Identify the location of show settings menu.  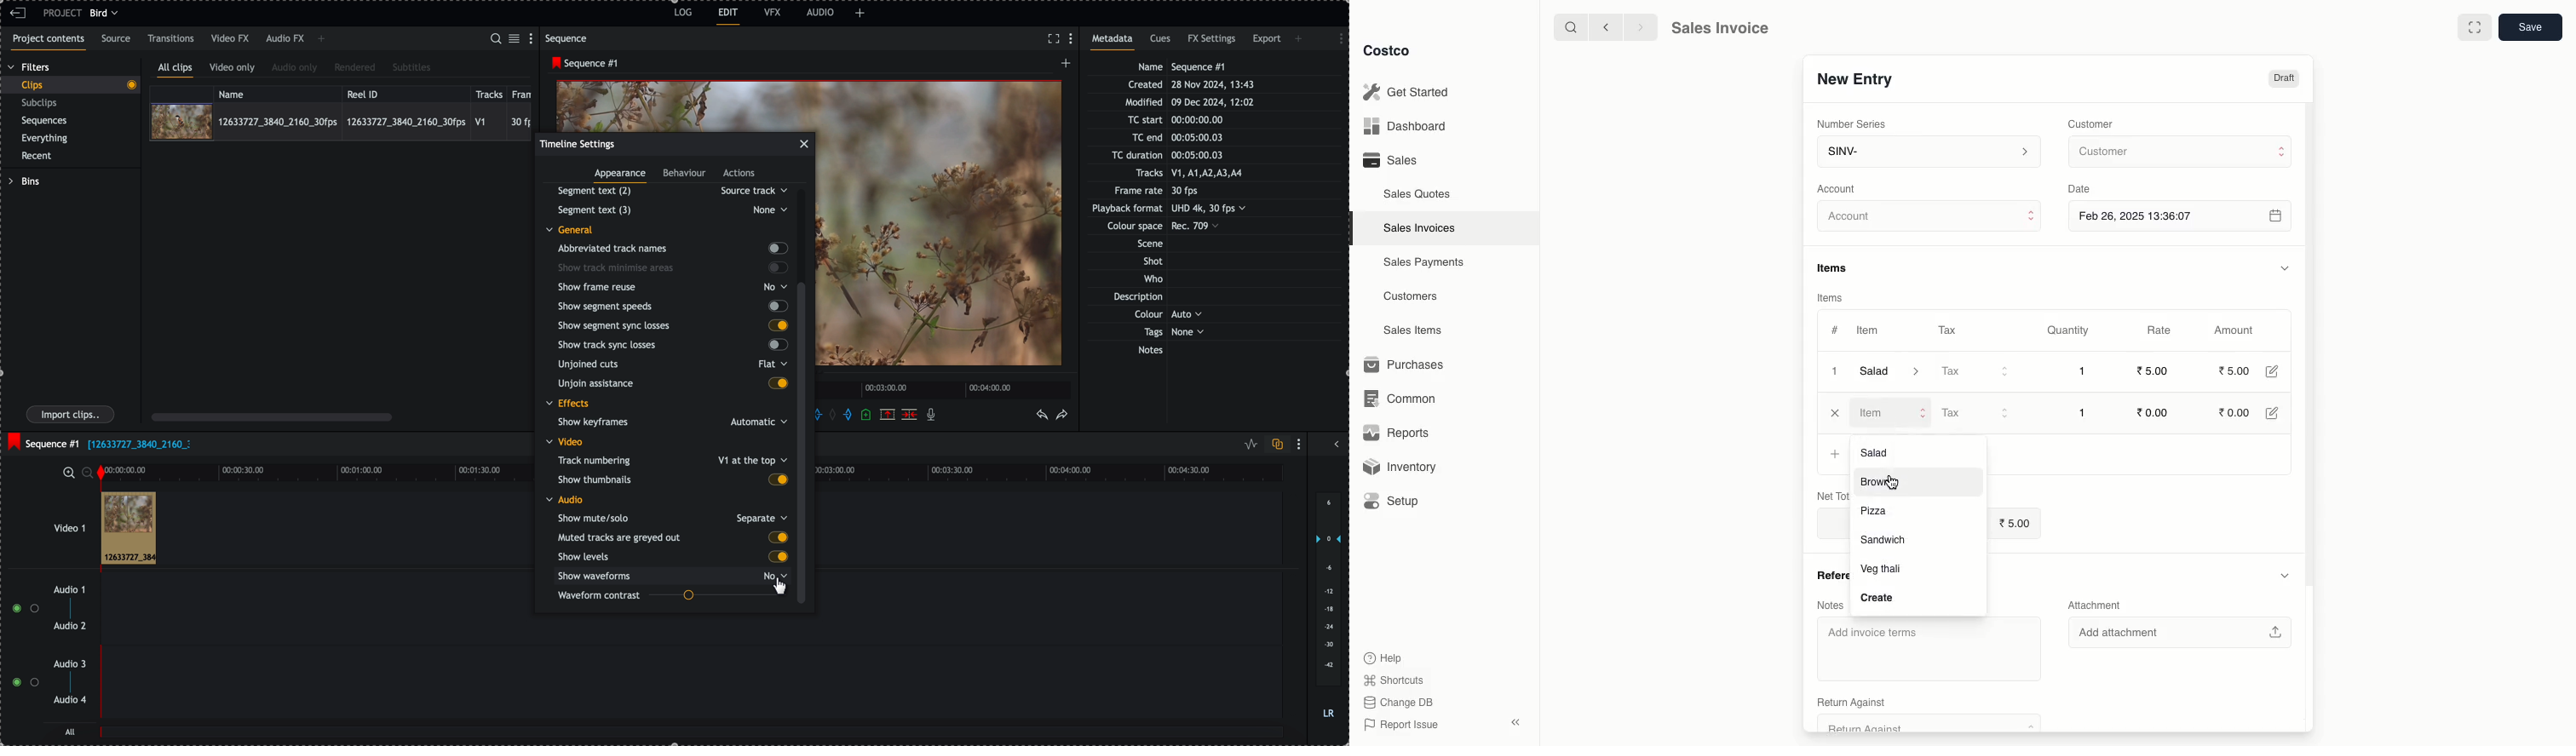
(1074, 39).